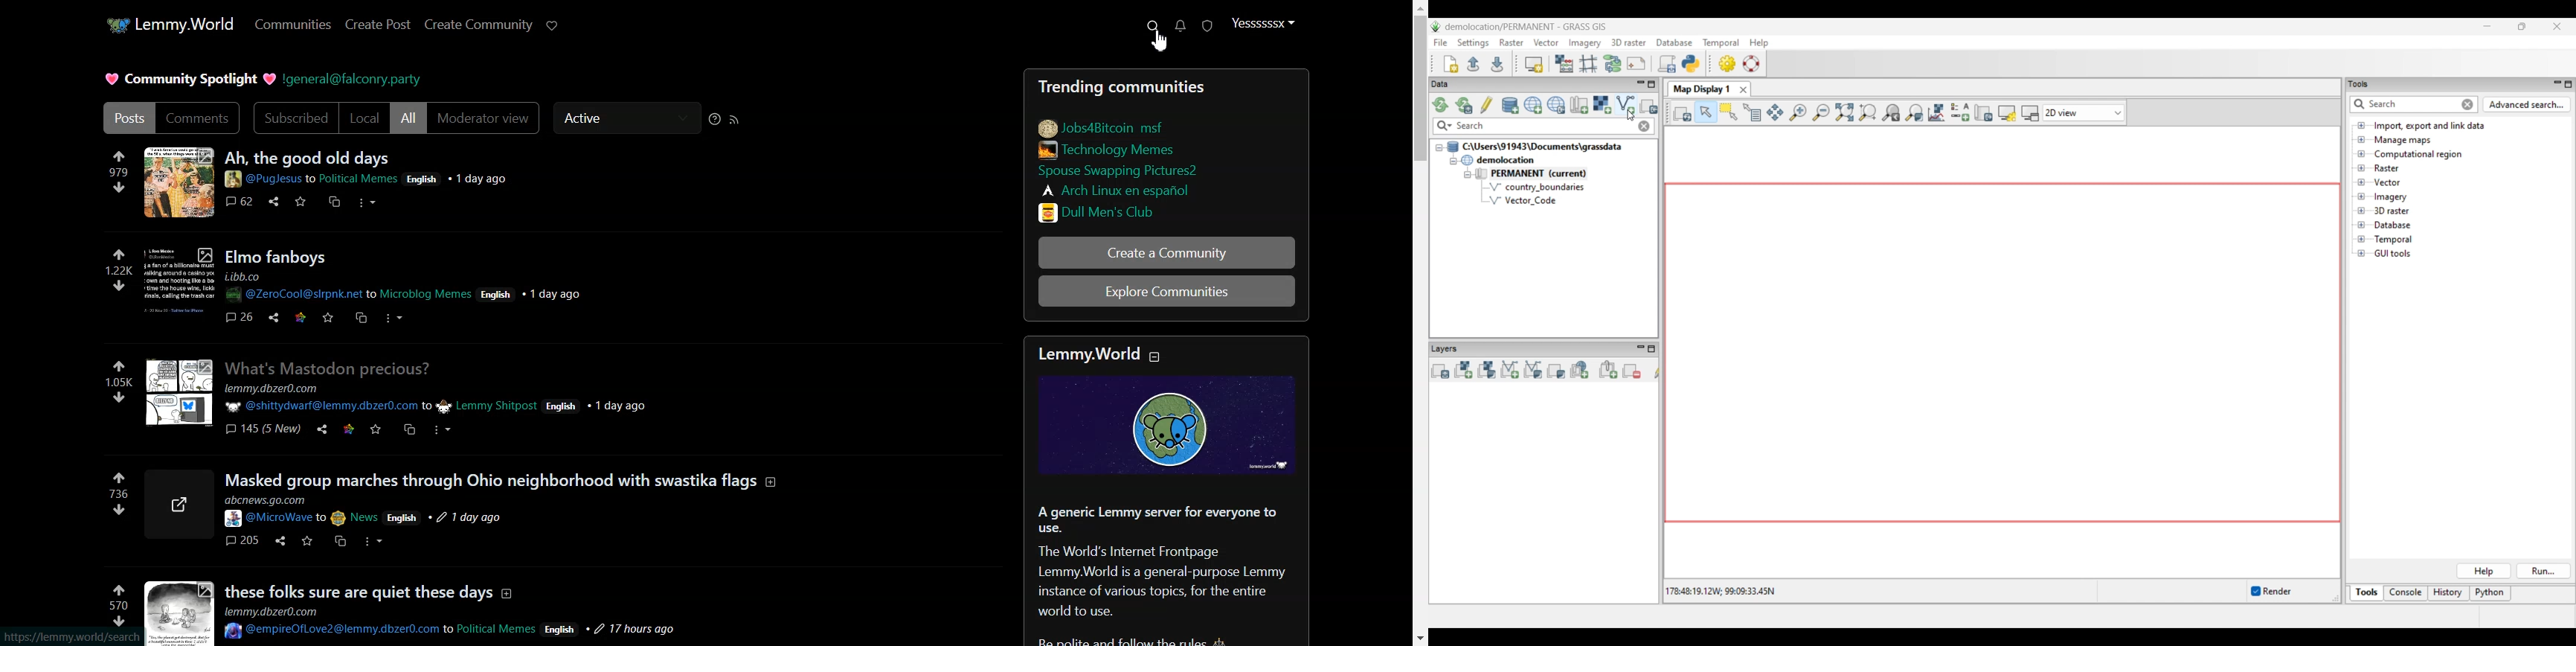  Describe the element at coordinates (113, 269) in the screenshot. I see `numbers` at that location.